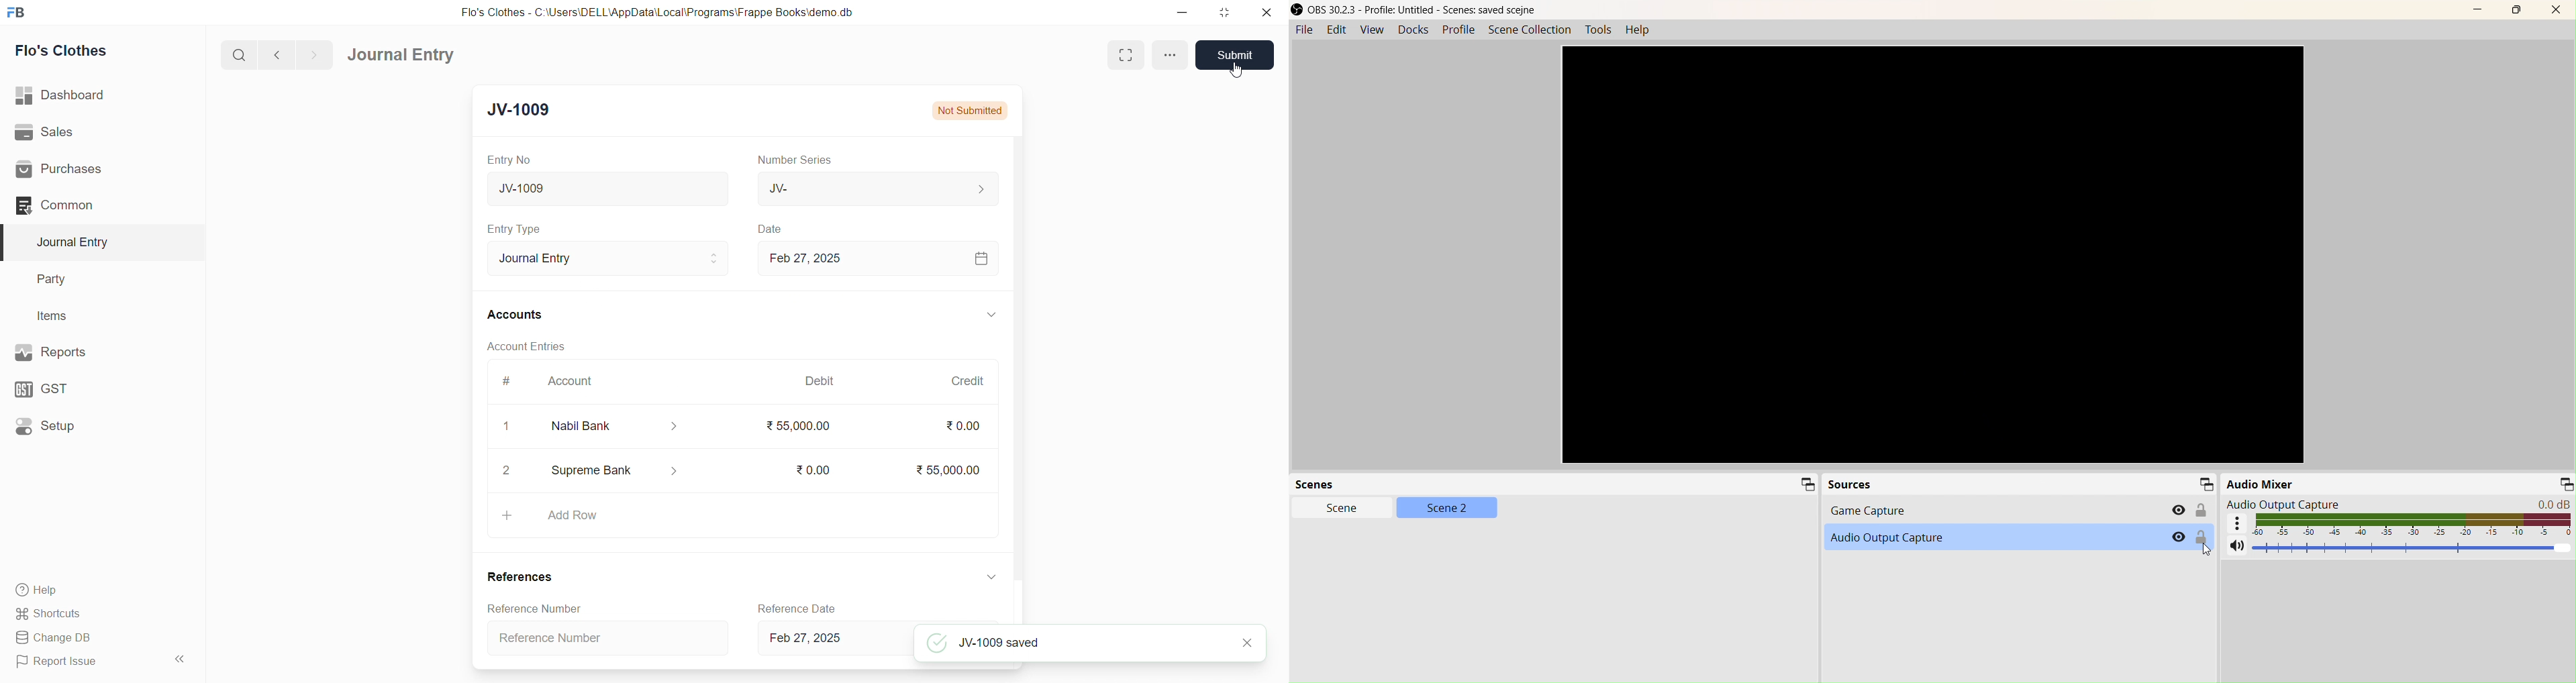  Describe the element at coordinates (657, 11) in the screenshot. I see `Flo's Clothes - C:\Users\DELL\AppData\Local\Programs\Frappe Books\demo.db` at that location.